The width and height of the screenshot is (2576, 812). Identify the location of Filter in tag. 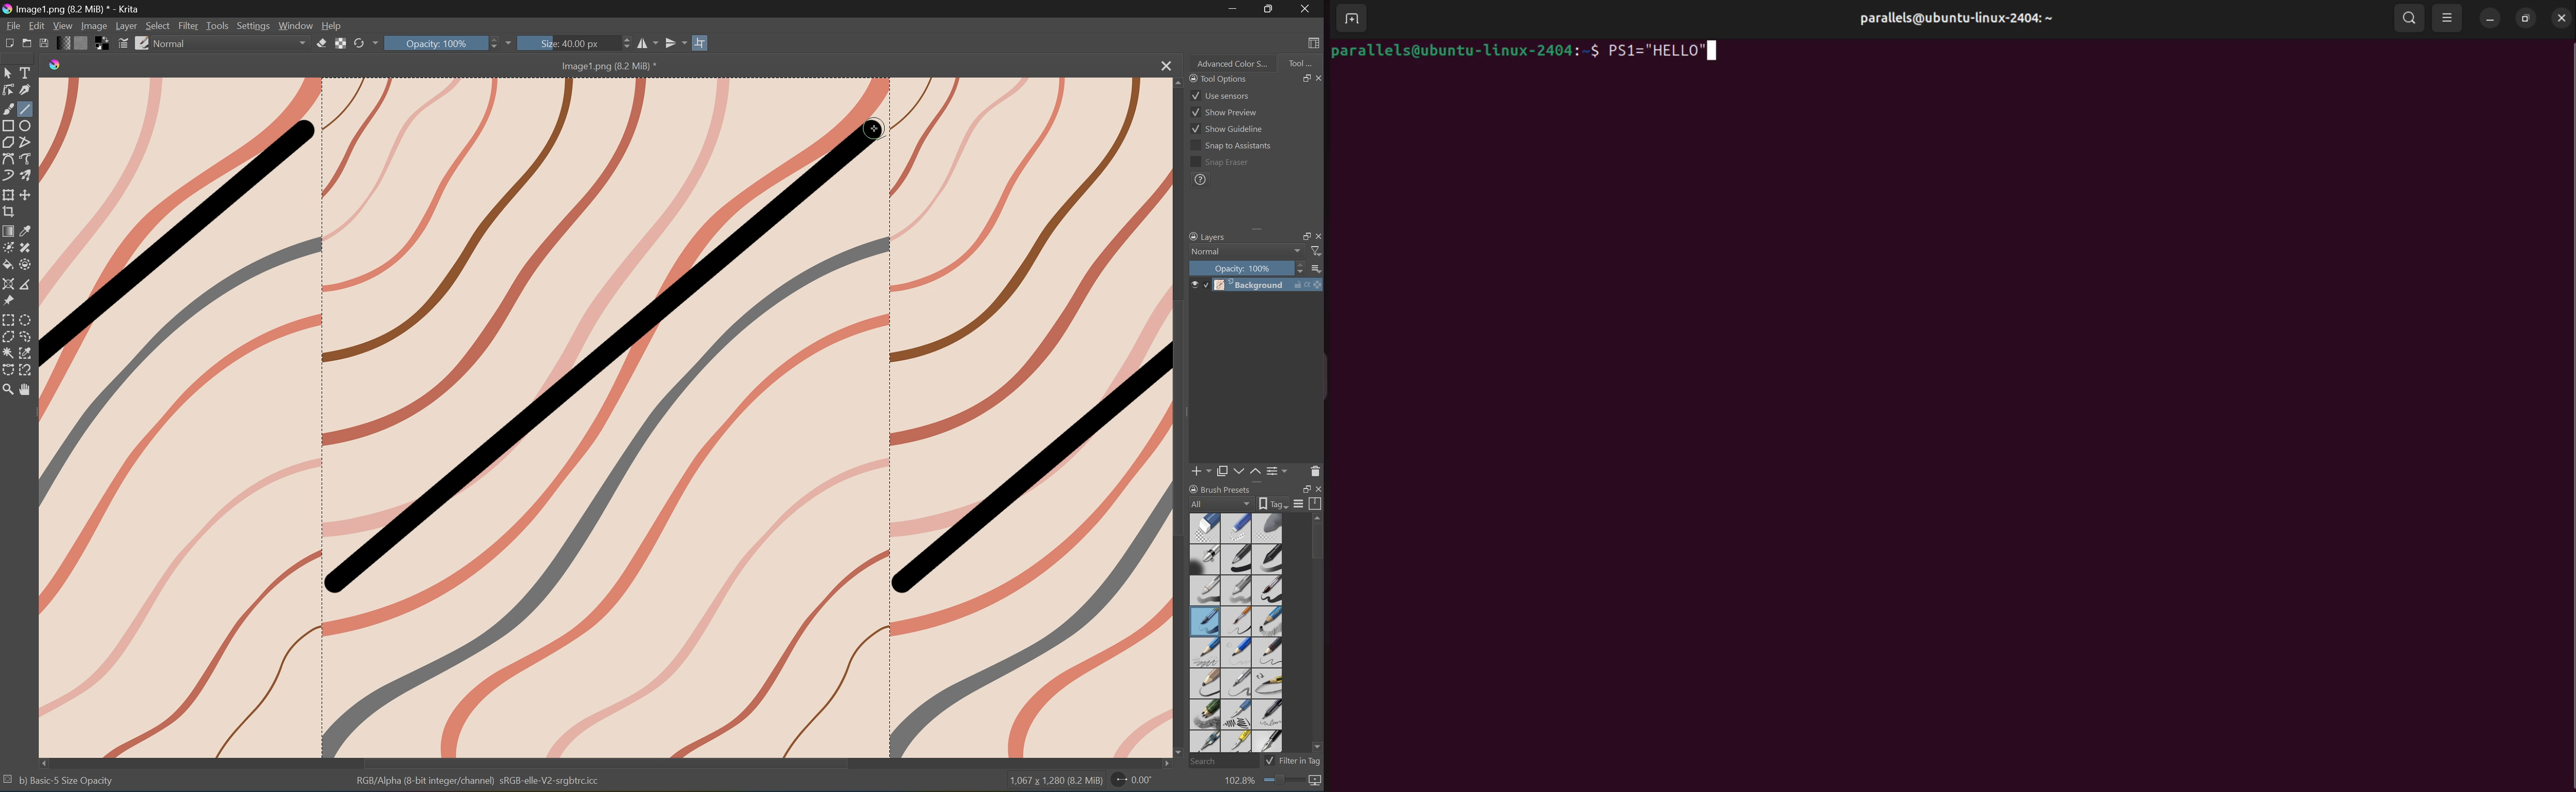
(1300, 760).